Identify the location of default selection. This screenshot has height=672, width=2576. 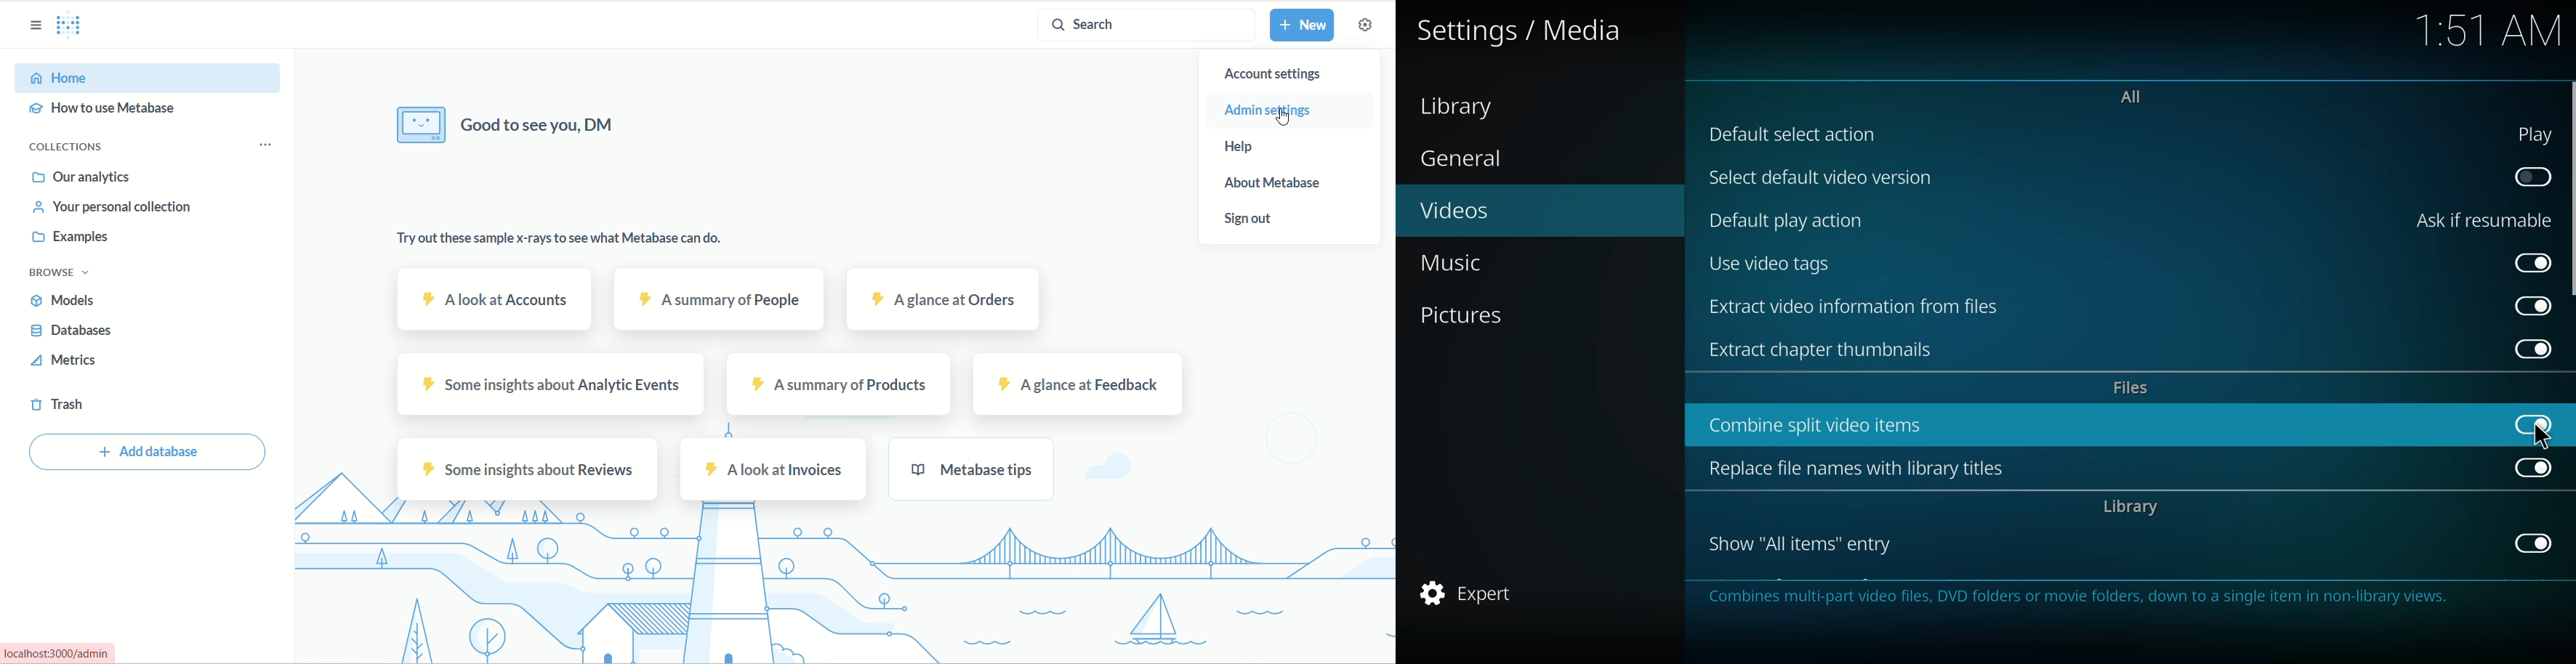
(1796, 135).